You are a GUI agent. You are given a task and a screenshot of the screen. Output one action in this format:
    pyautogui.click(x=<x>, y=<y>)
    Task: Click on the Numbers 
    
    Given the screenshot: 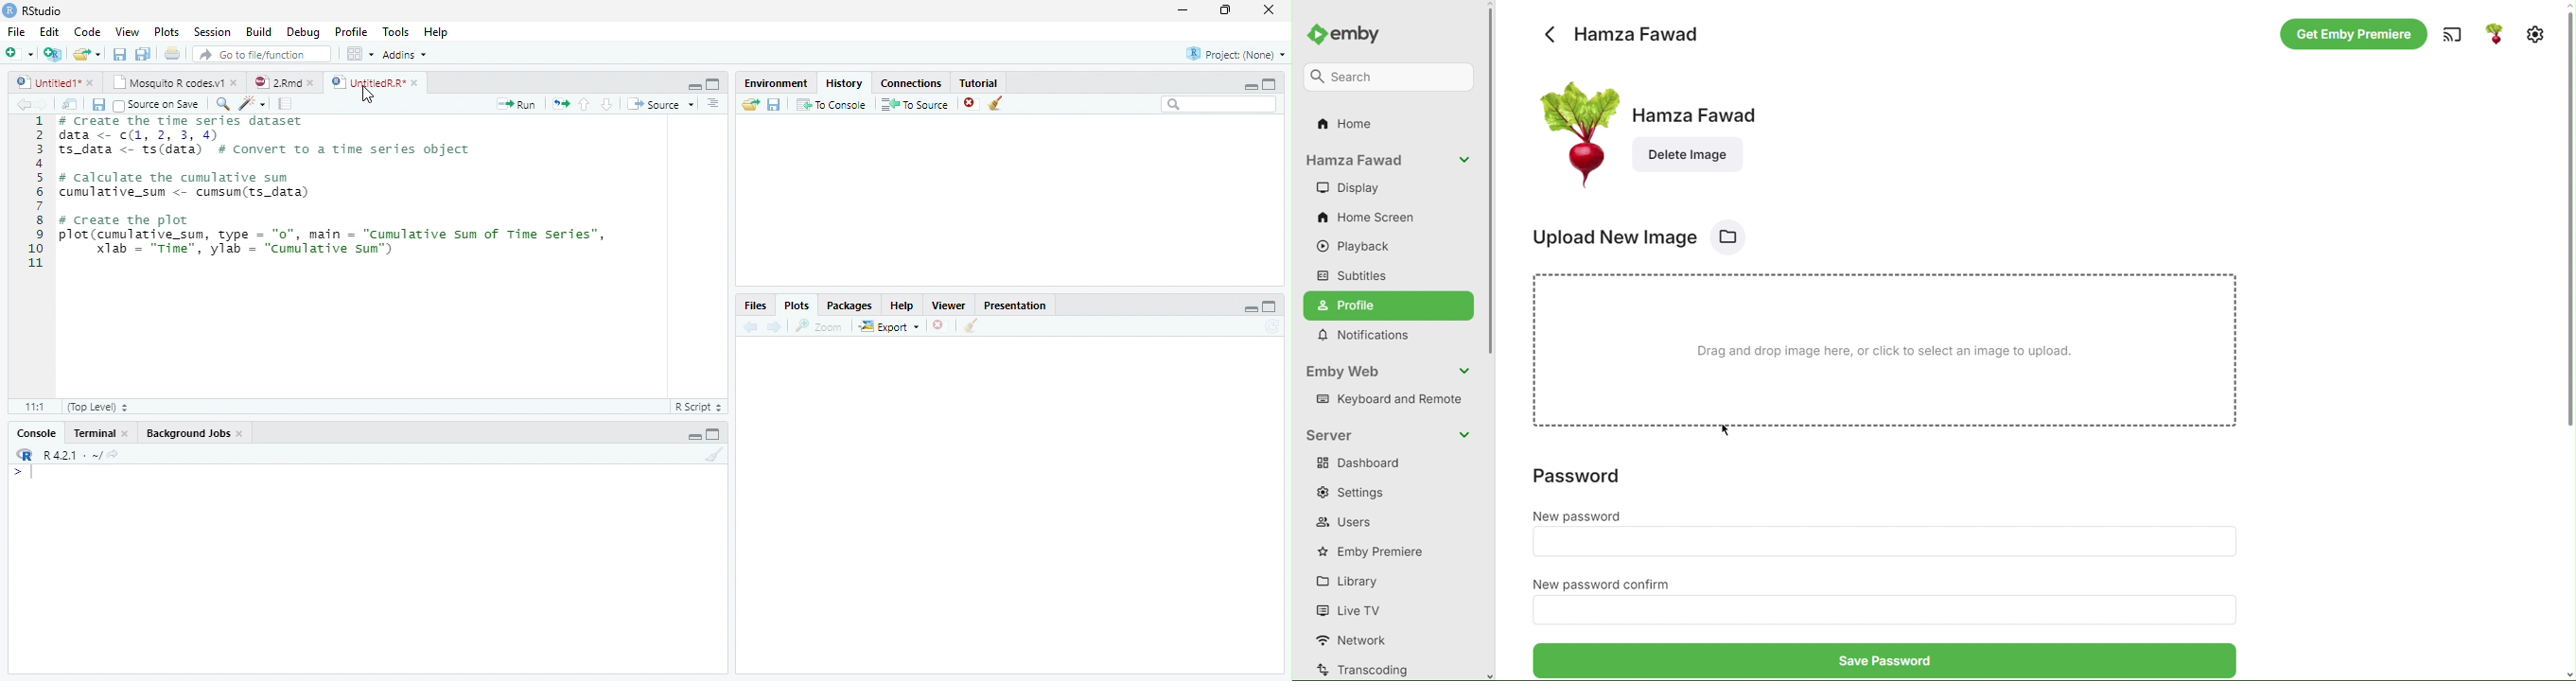 What is the action you would take?
    pyautogui.click(x=38, y=194)
    